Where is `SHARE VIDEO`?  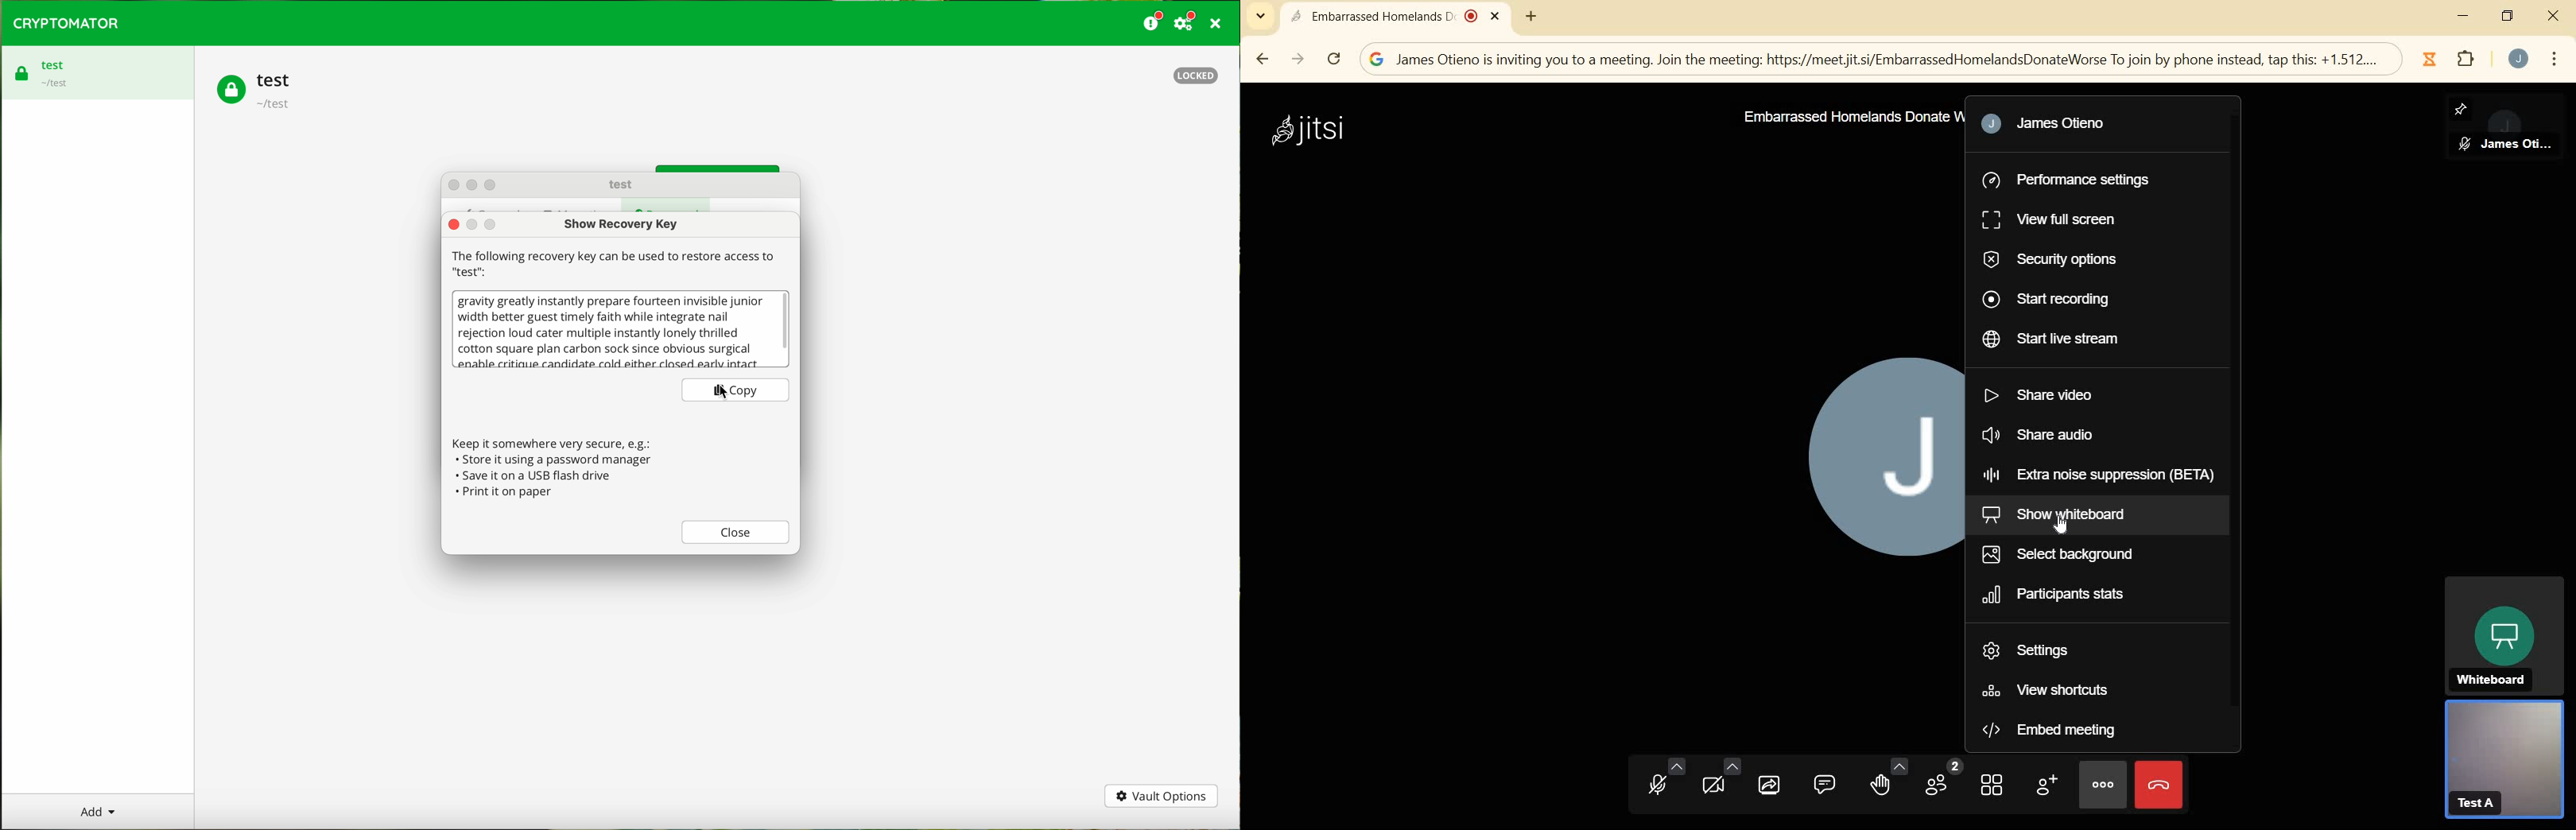
SHARE VIDEO is located at coordinates (2046, 398).